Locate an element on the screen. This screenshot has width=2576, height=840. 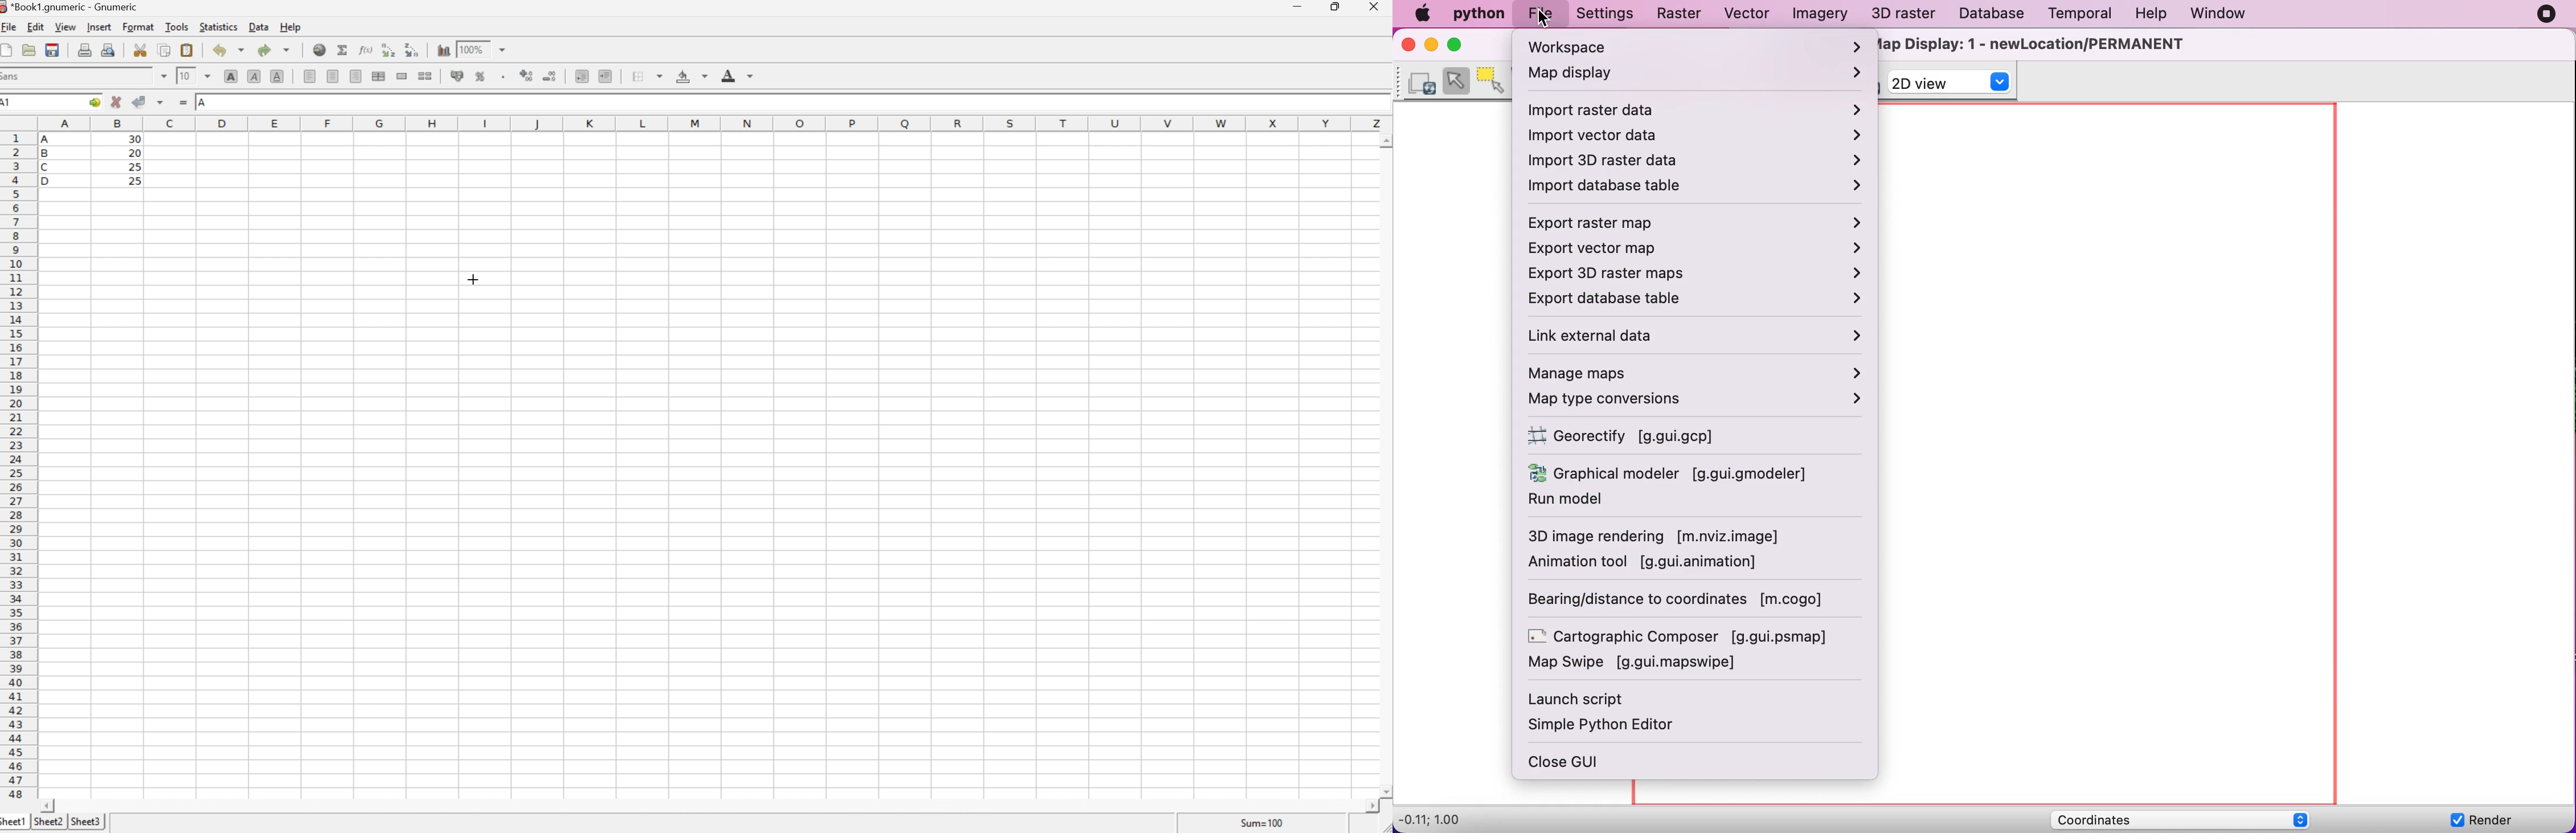
Go to is located at coordinates (94, 101).